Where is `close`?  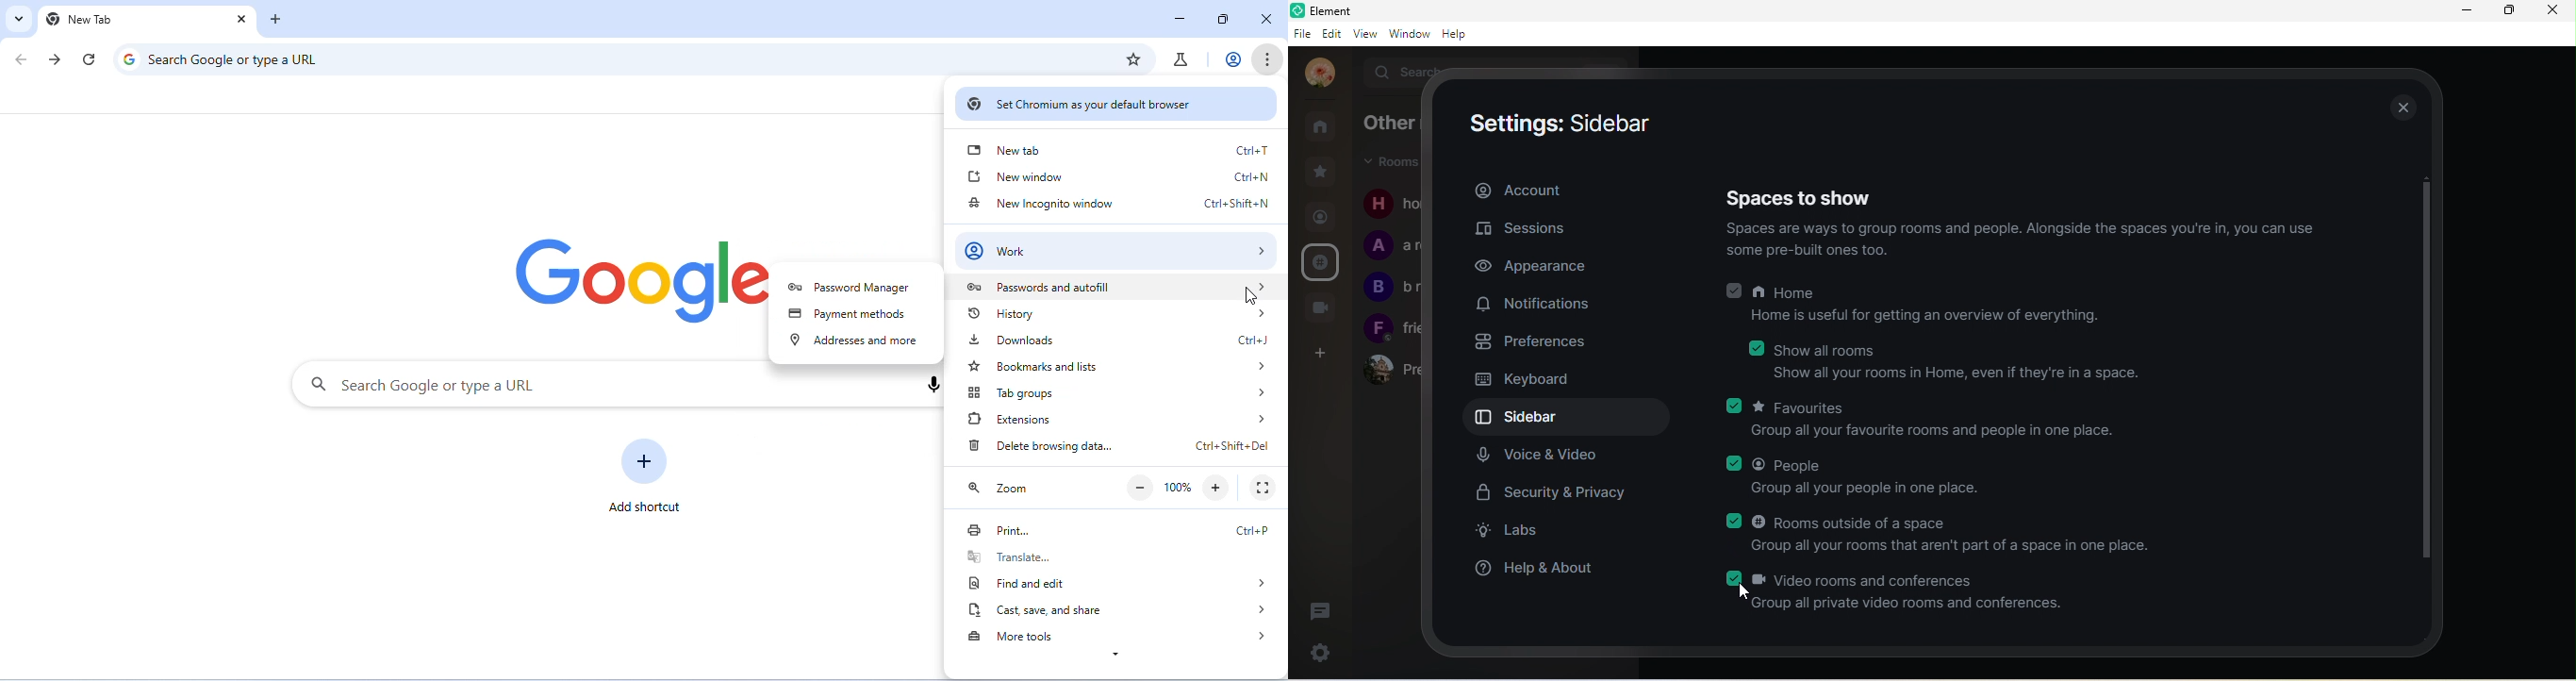 close is located at coordinates (2555, 12).